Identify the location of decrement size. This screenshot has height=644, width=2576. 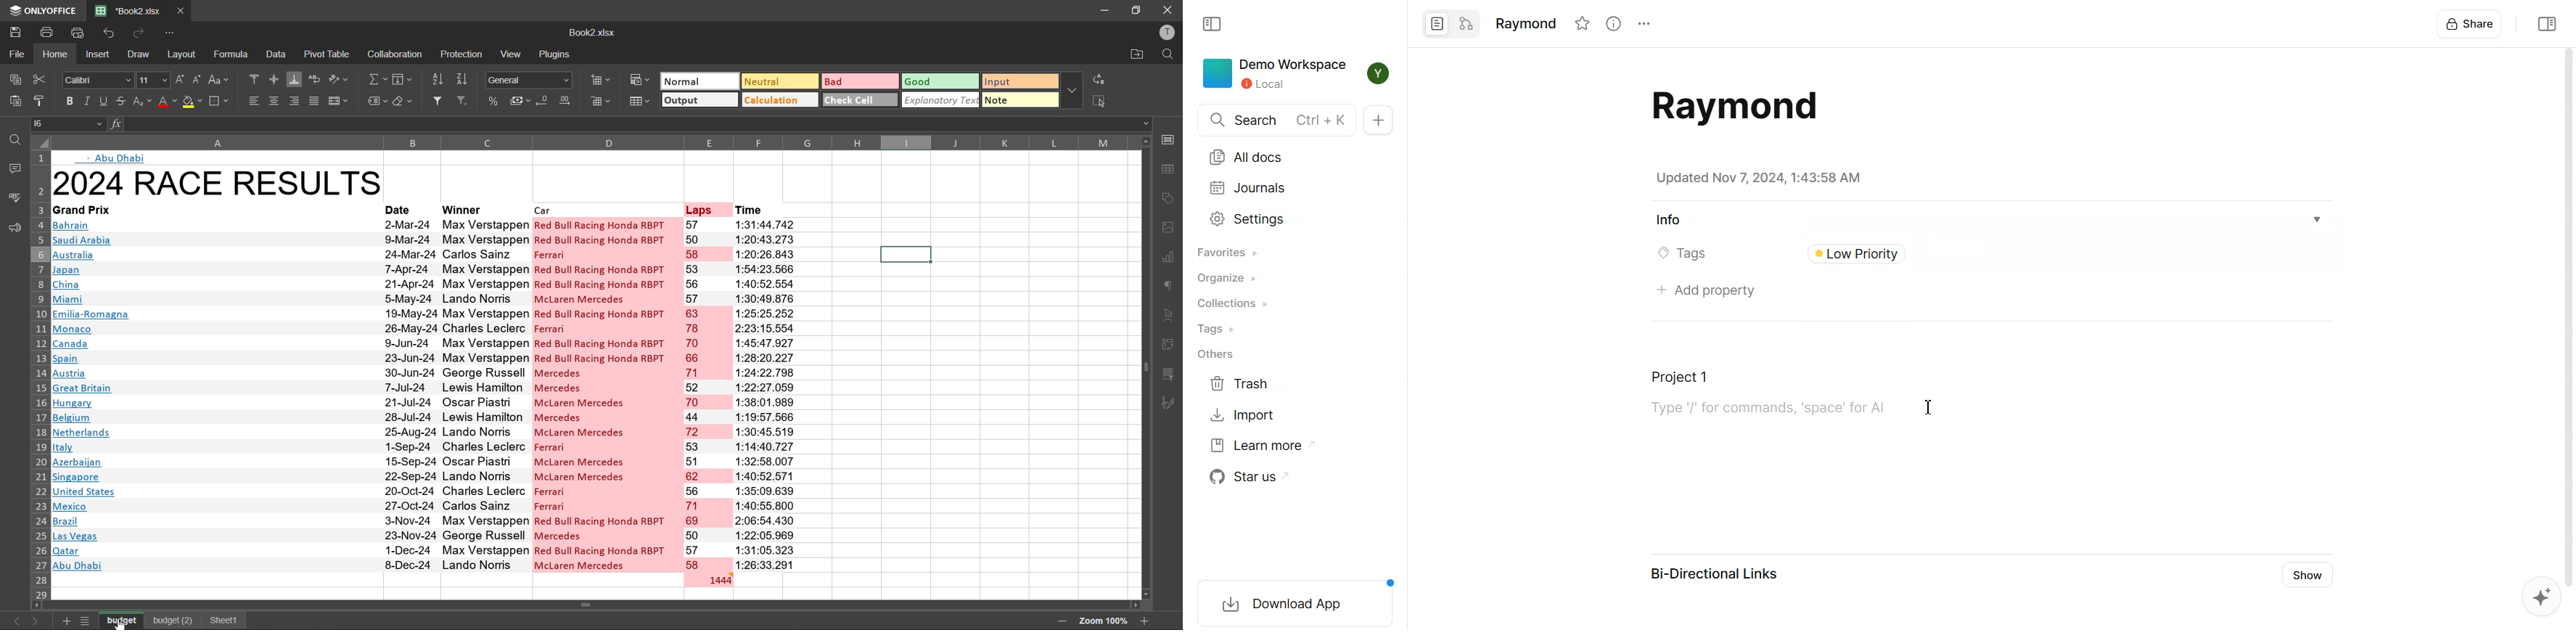
(198, 80).